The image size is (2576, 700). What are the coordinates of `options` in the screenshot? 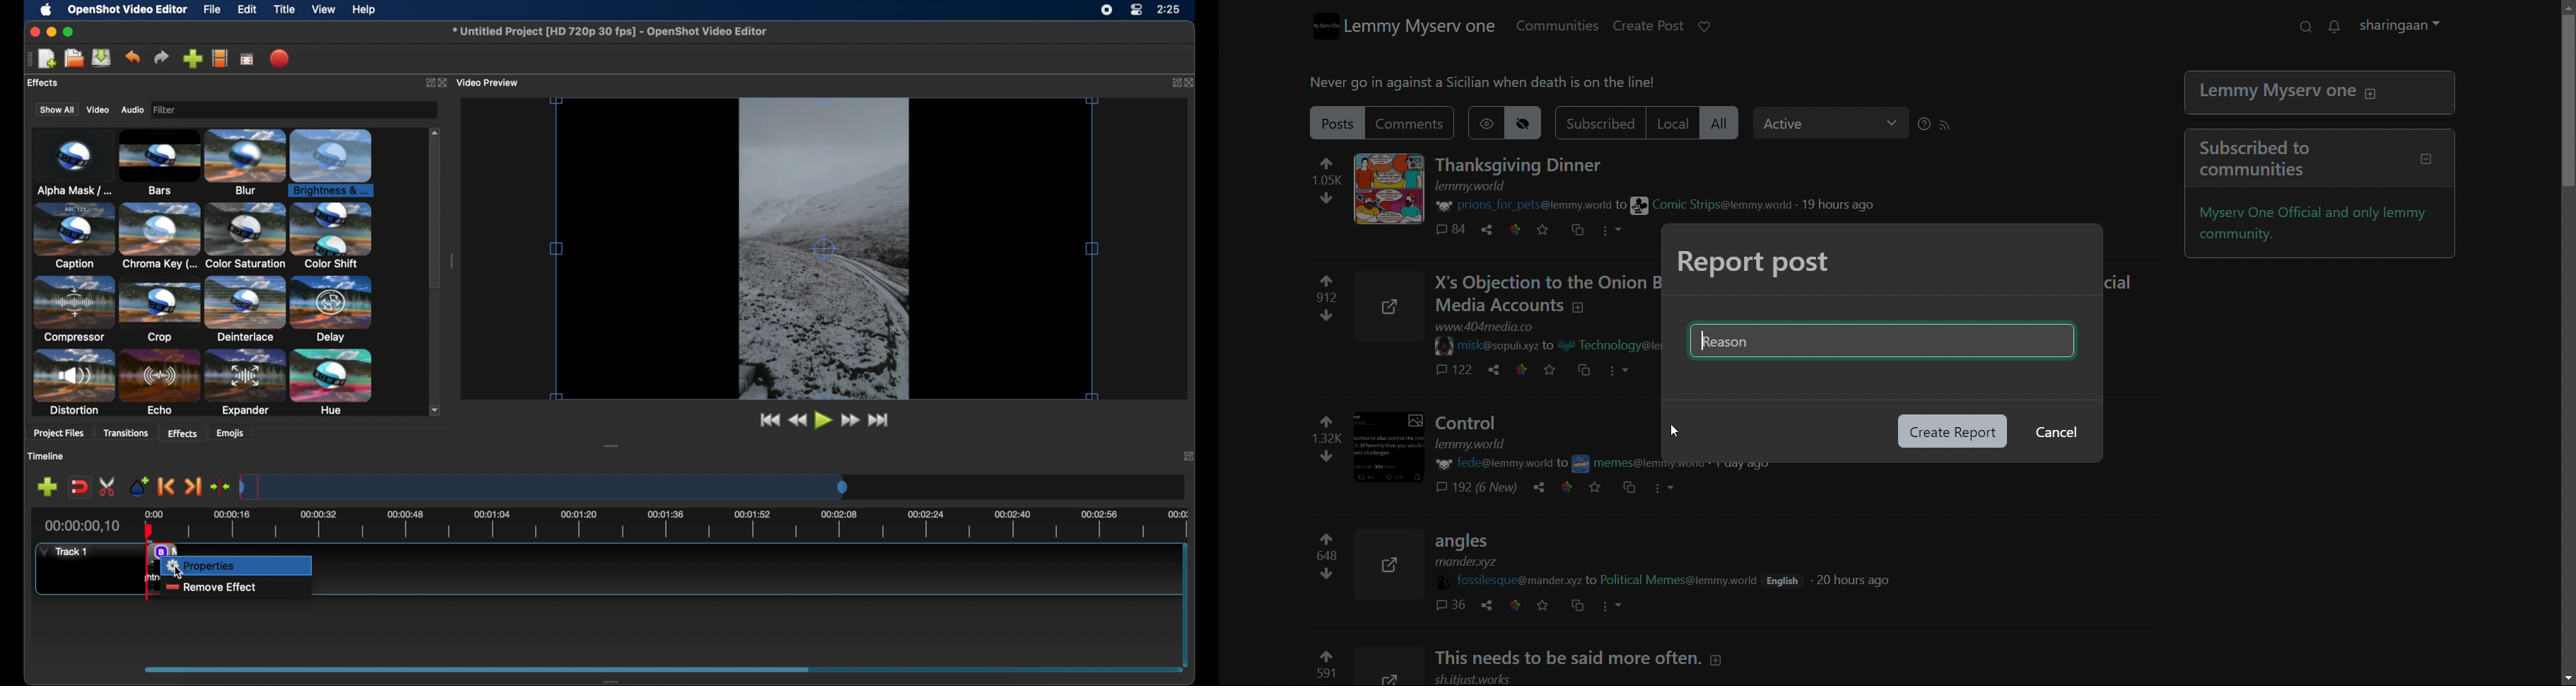 It's located at (1620, 231).